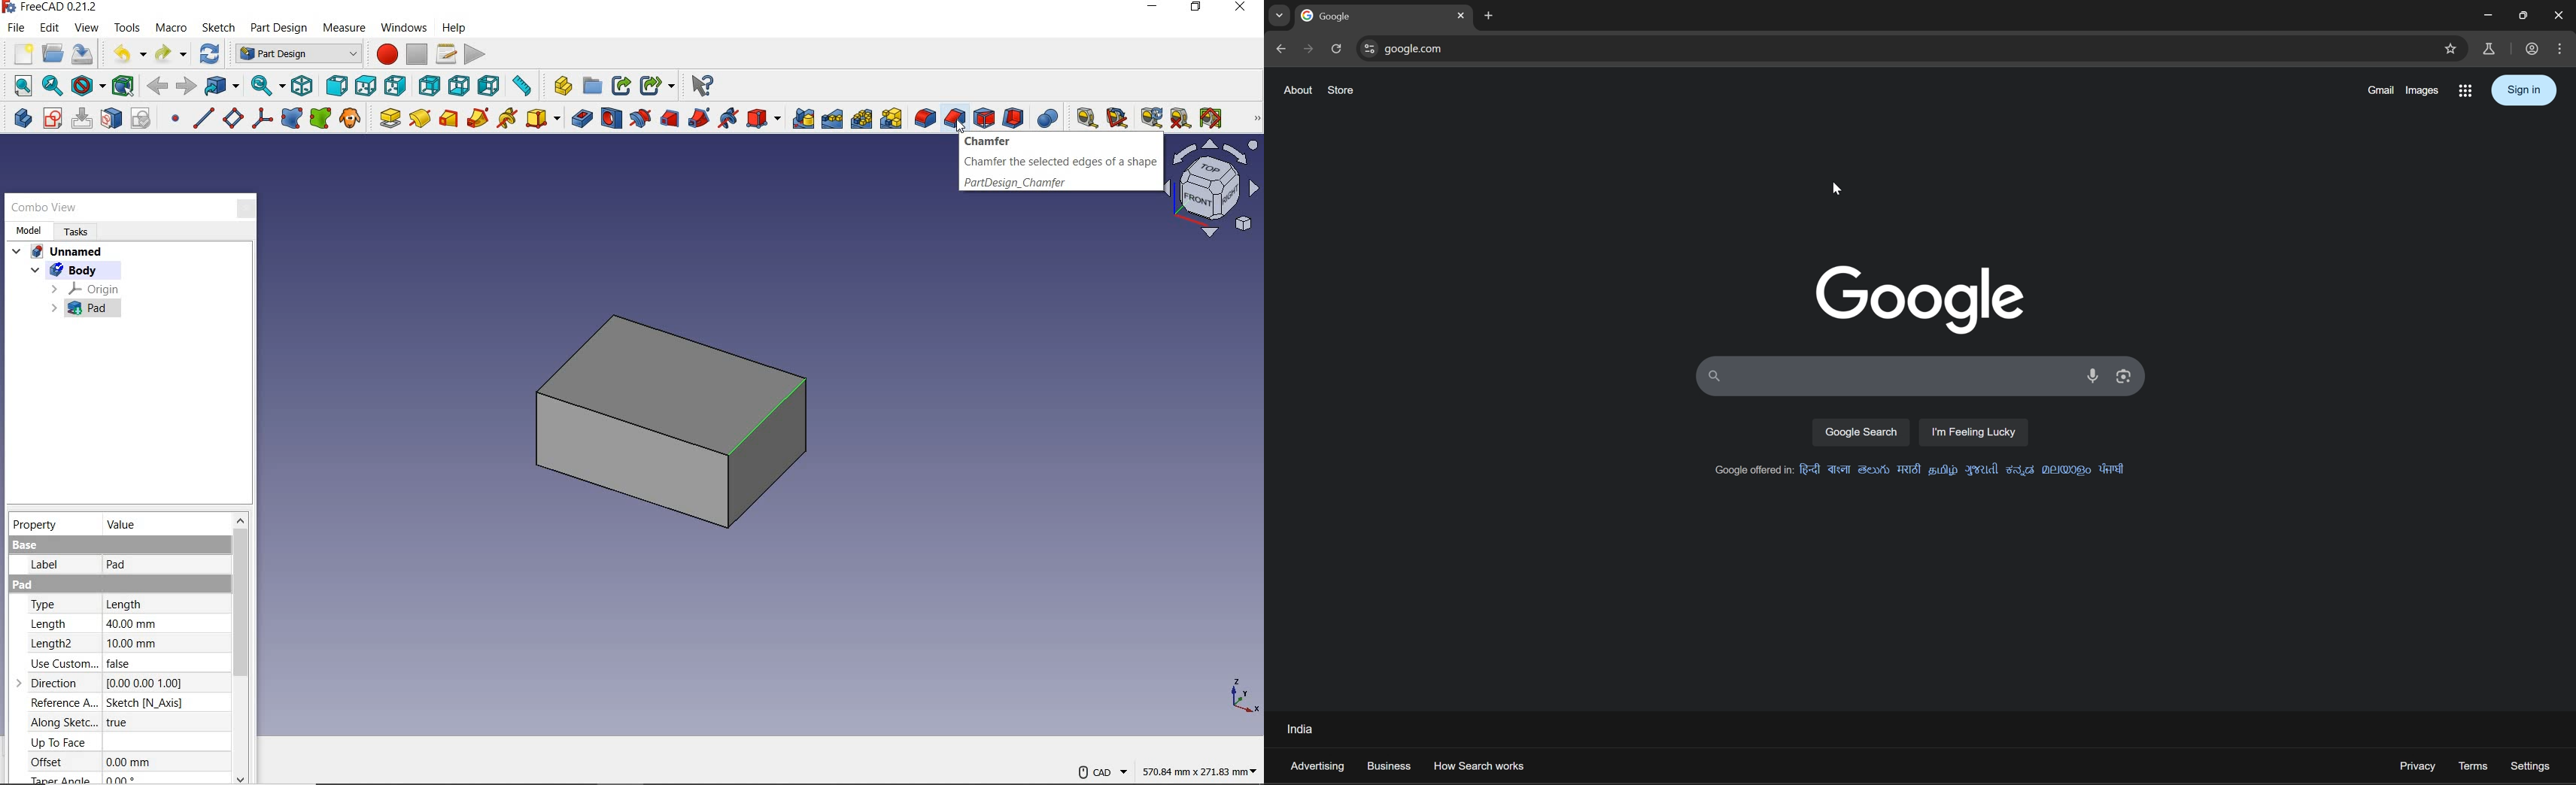 The height and width of the screenshot is (812, 2576). Describe the element at coordinates (262, 119) in the screenshot. I see `create a local coordinate system` at that location.